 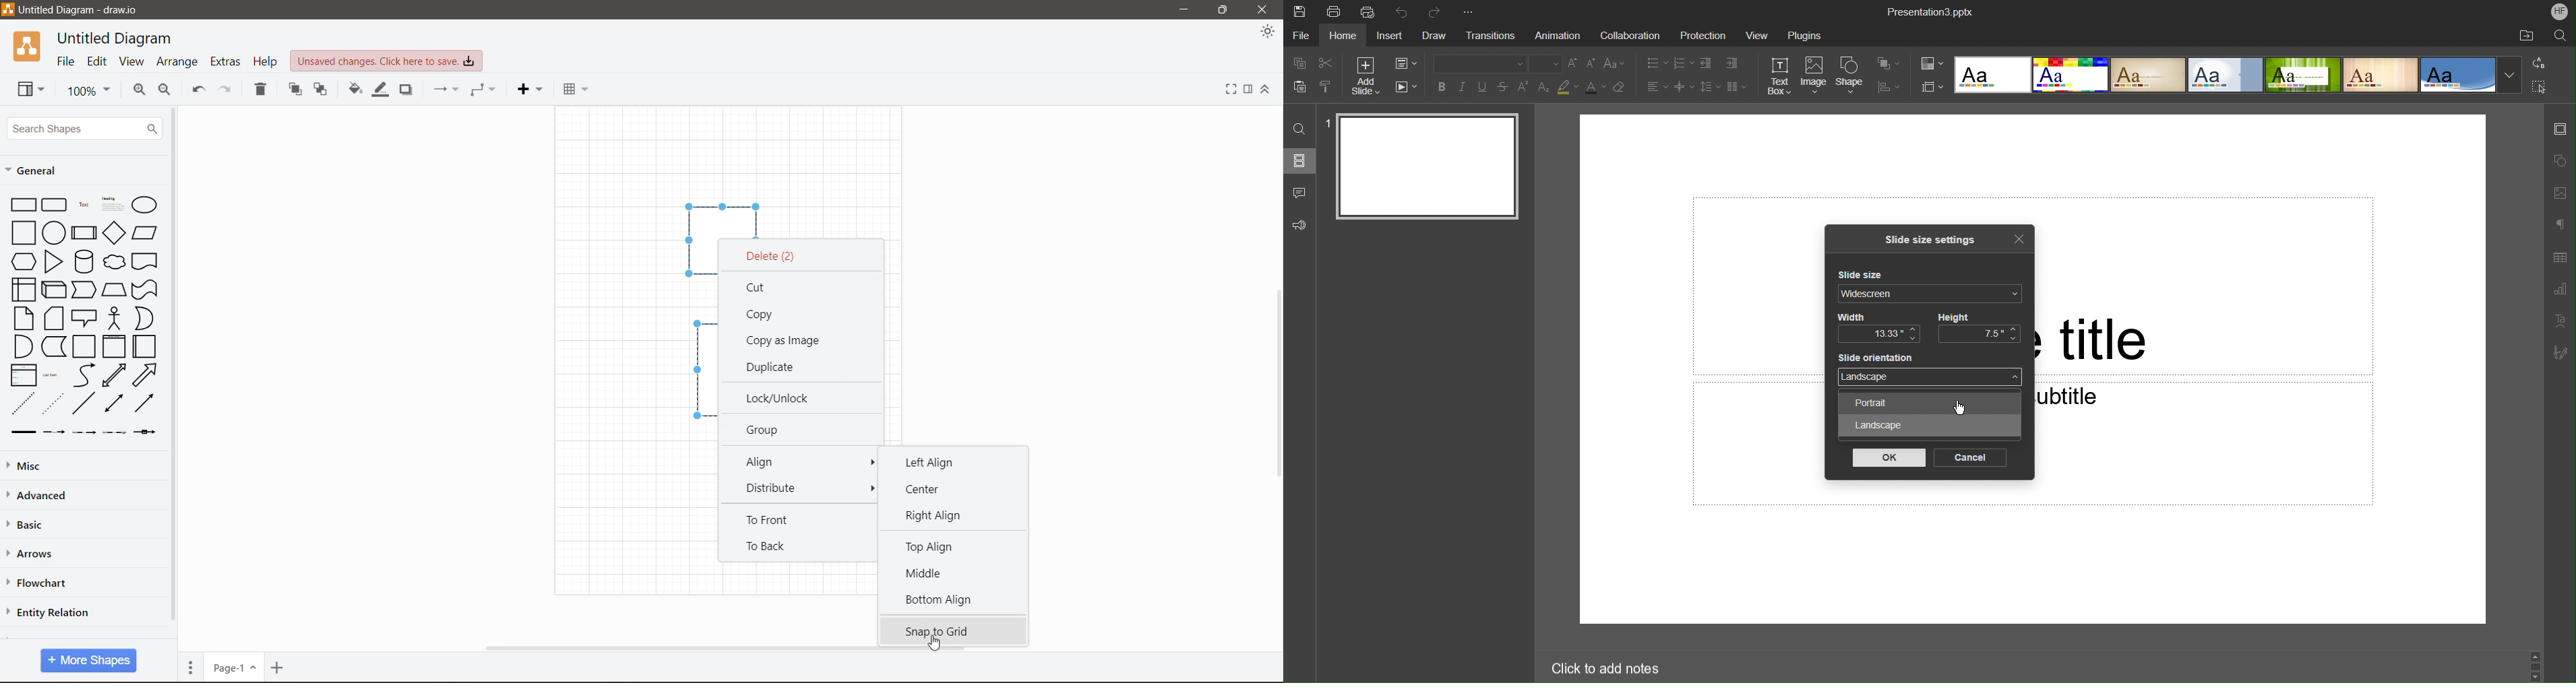 I want to click on Click to enable - Snap to Grid, so click(x=955, y=628).